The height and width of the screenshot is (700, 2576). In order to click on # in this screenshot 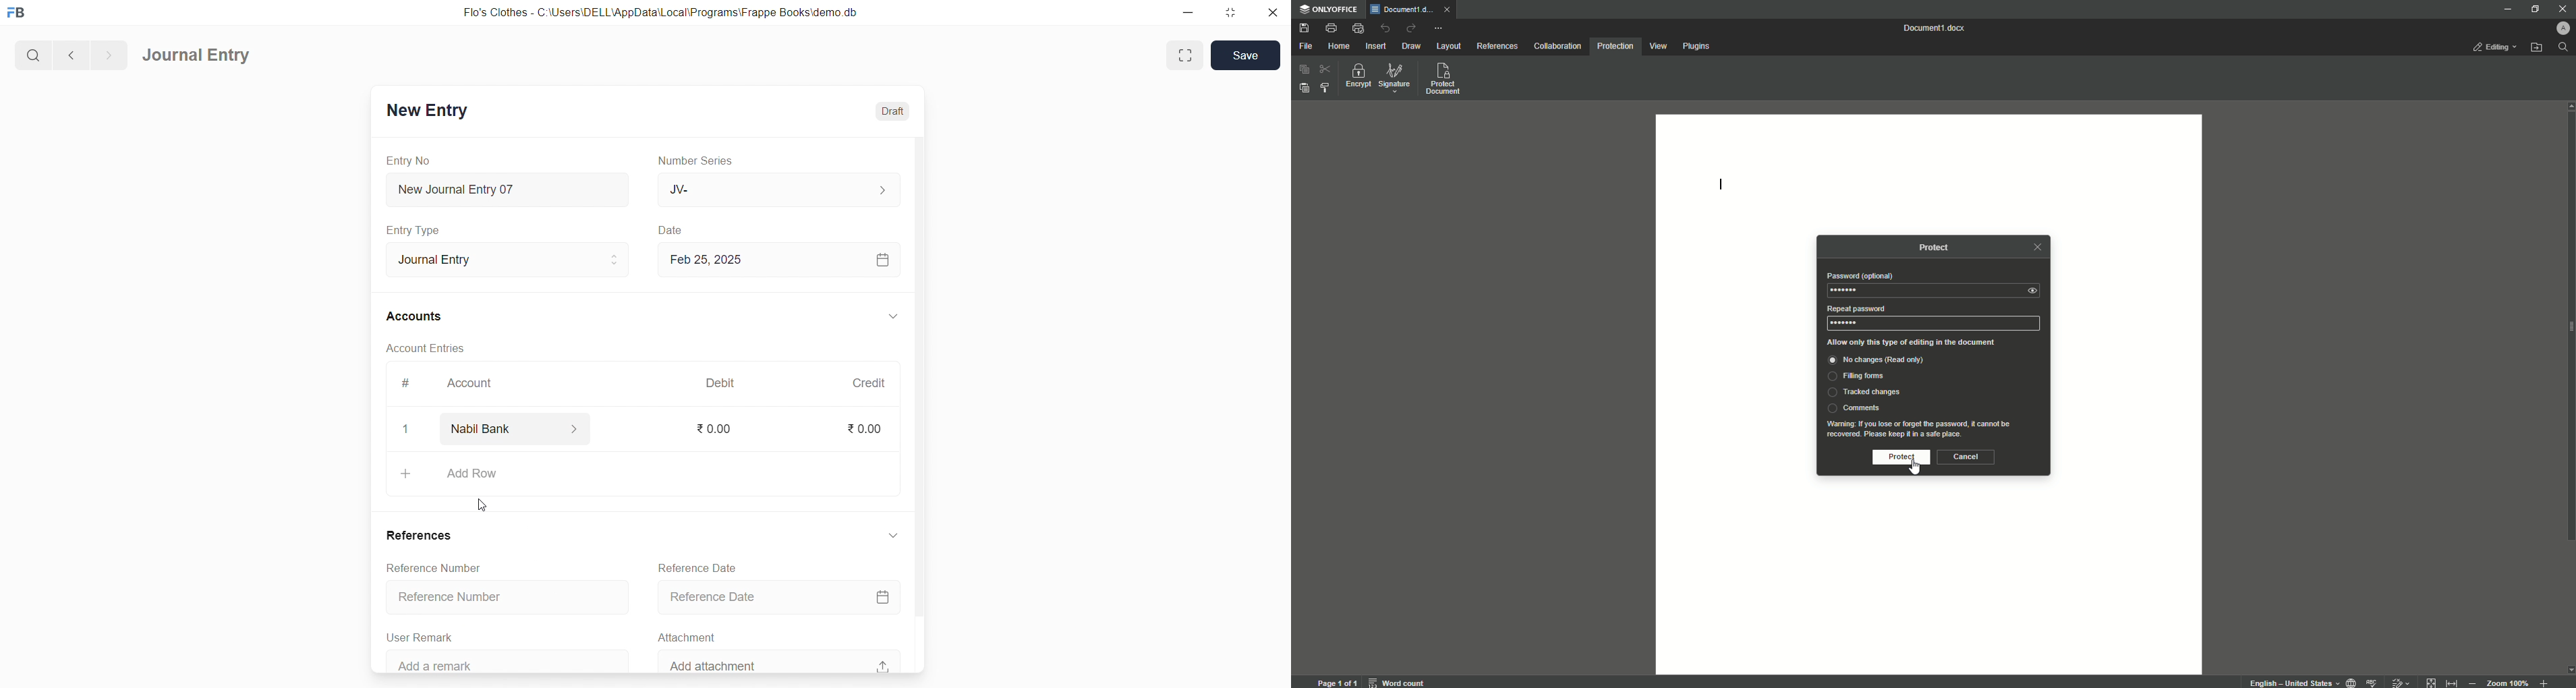, I will do `click(404, 383)`.